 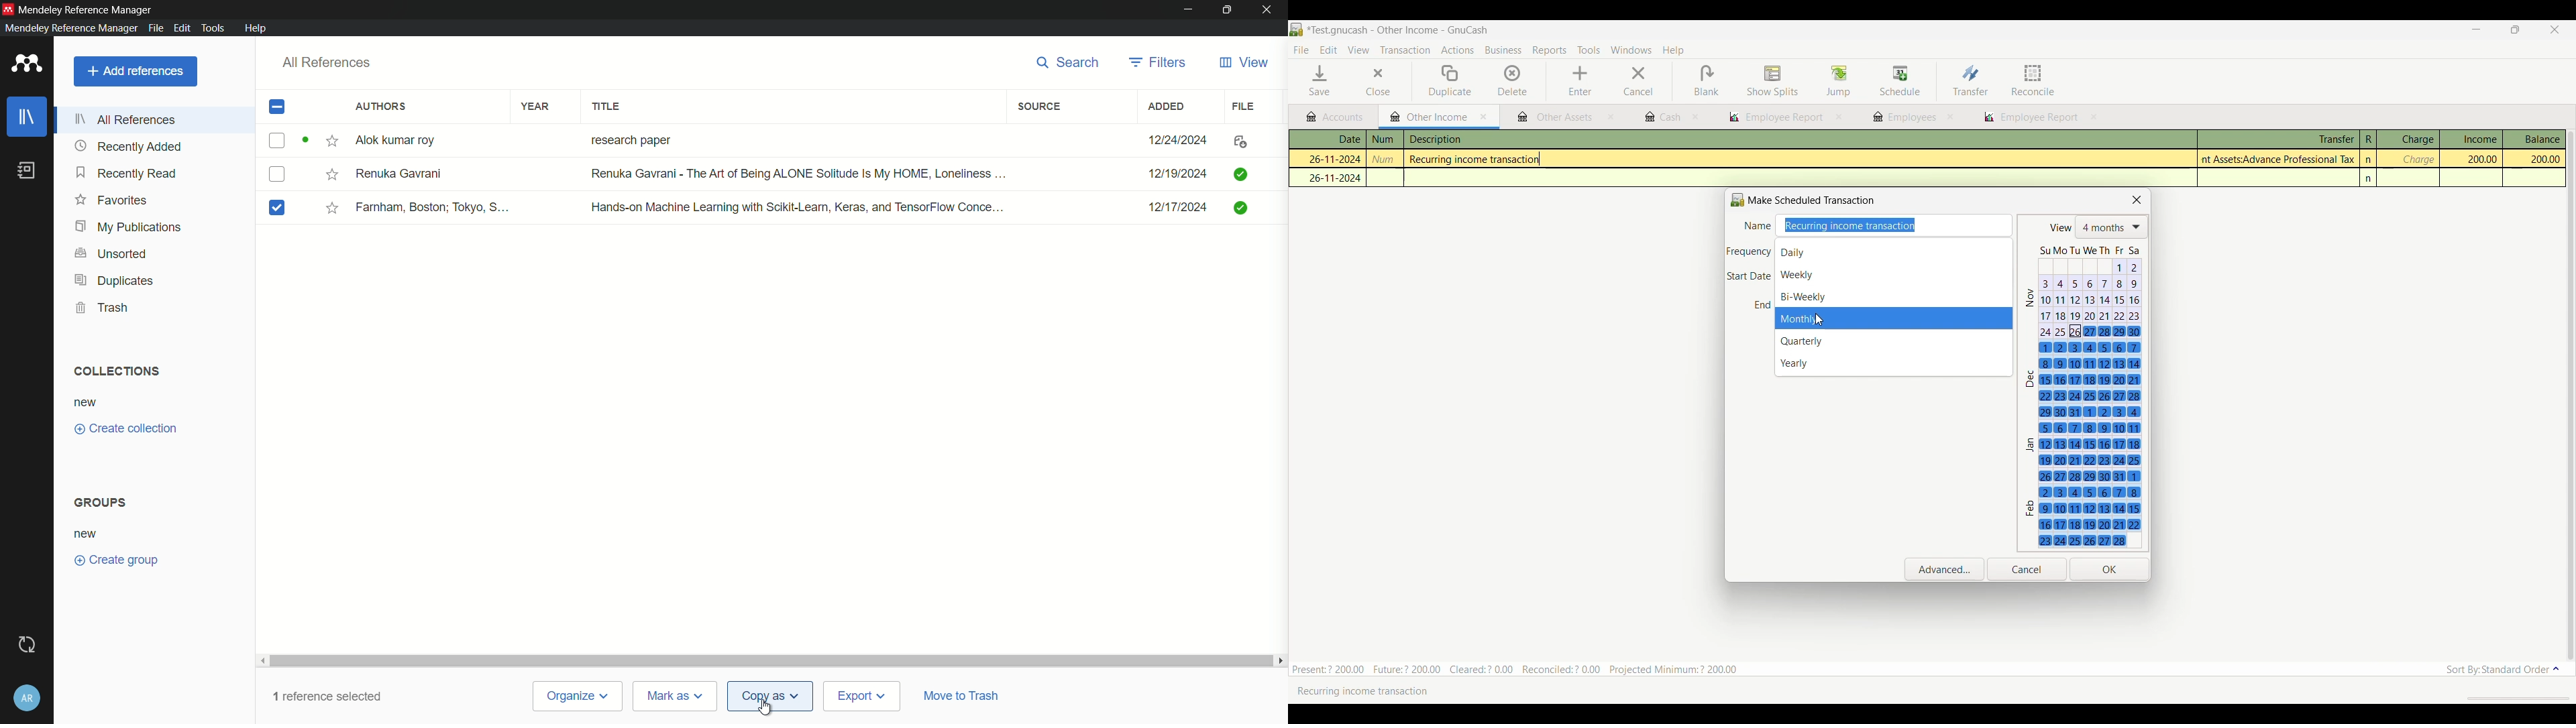 What do you see at coordinates (1505, 140) in the screenshot?
I see `description` at bounding box center [1505, 140].